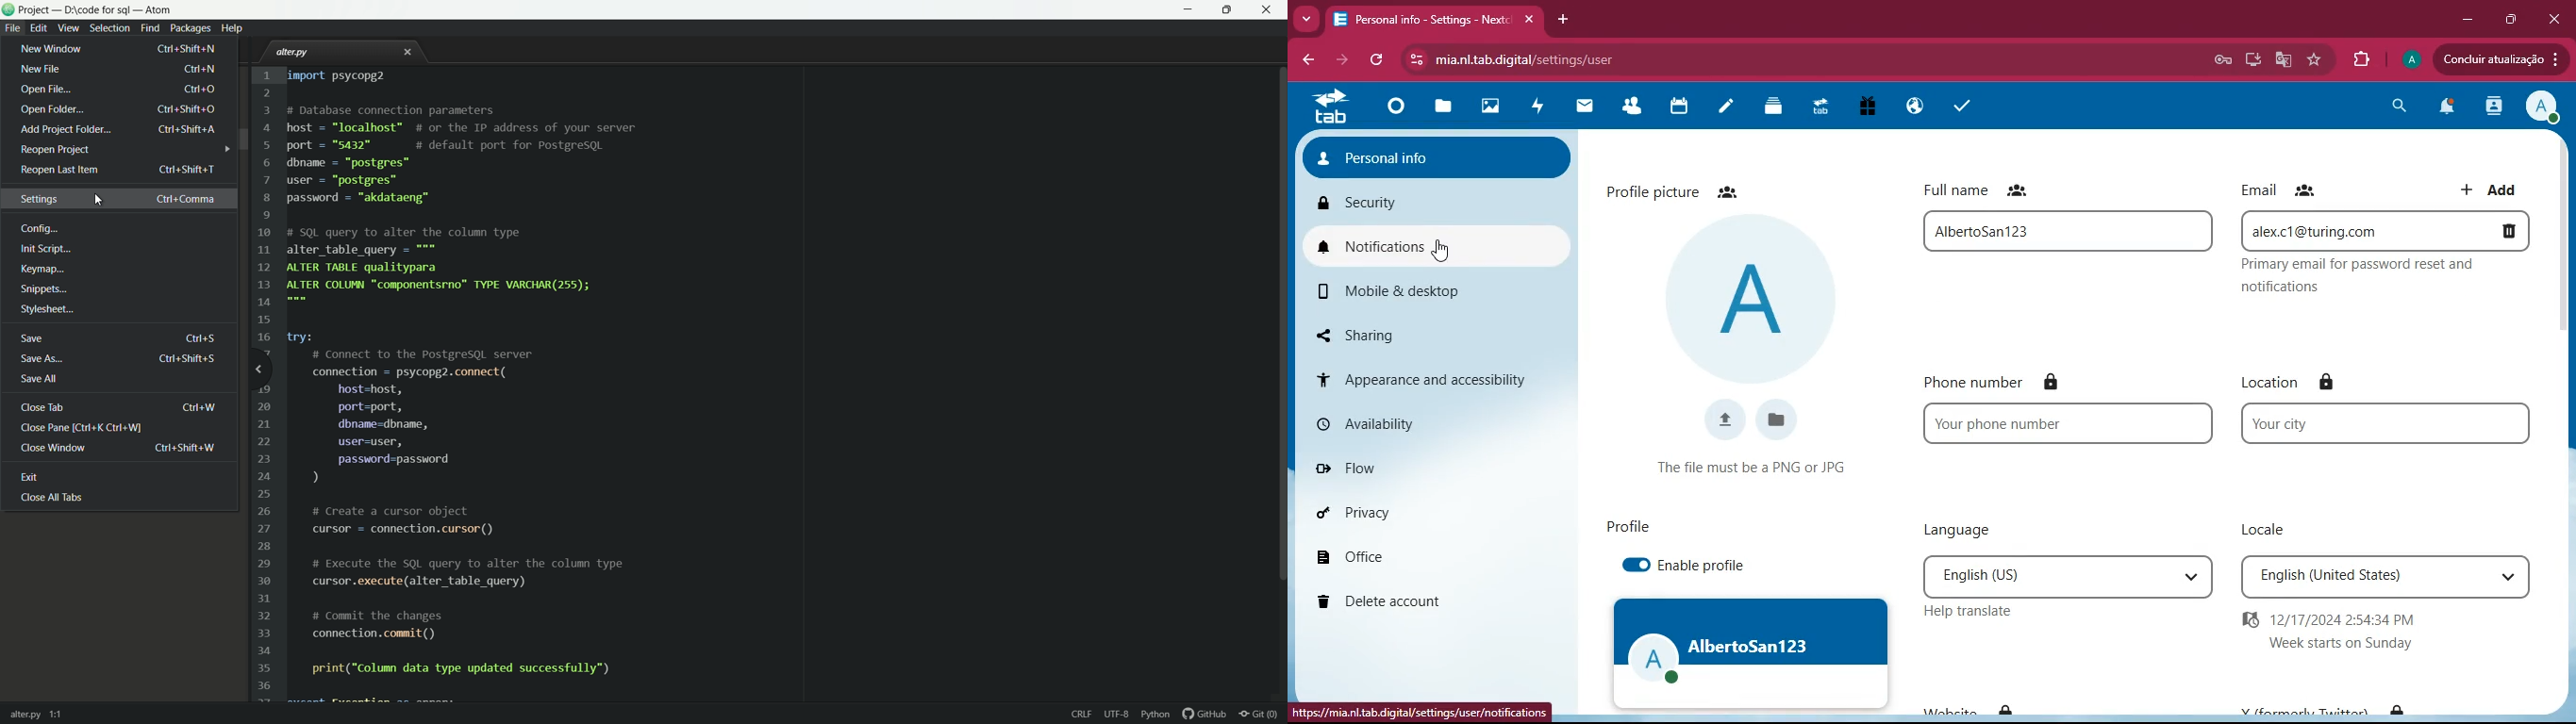 The image size is (2576, 728). I want to click on search, so click(2398, 109).